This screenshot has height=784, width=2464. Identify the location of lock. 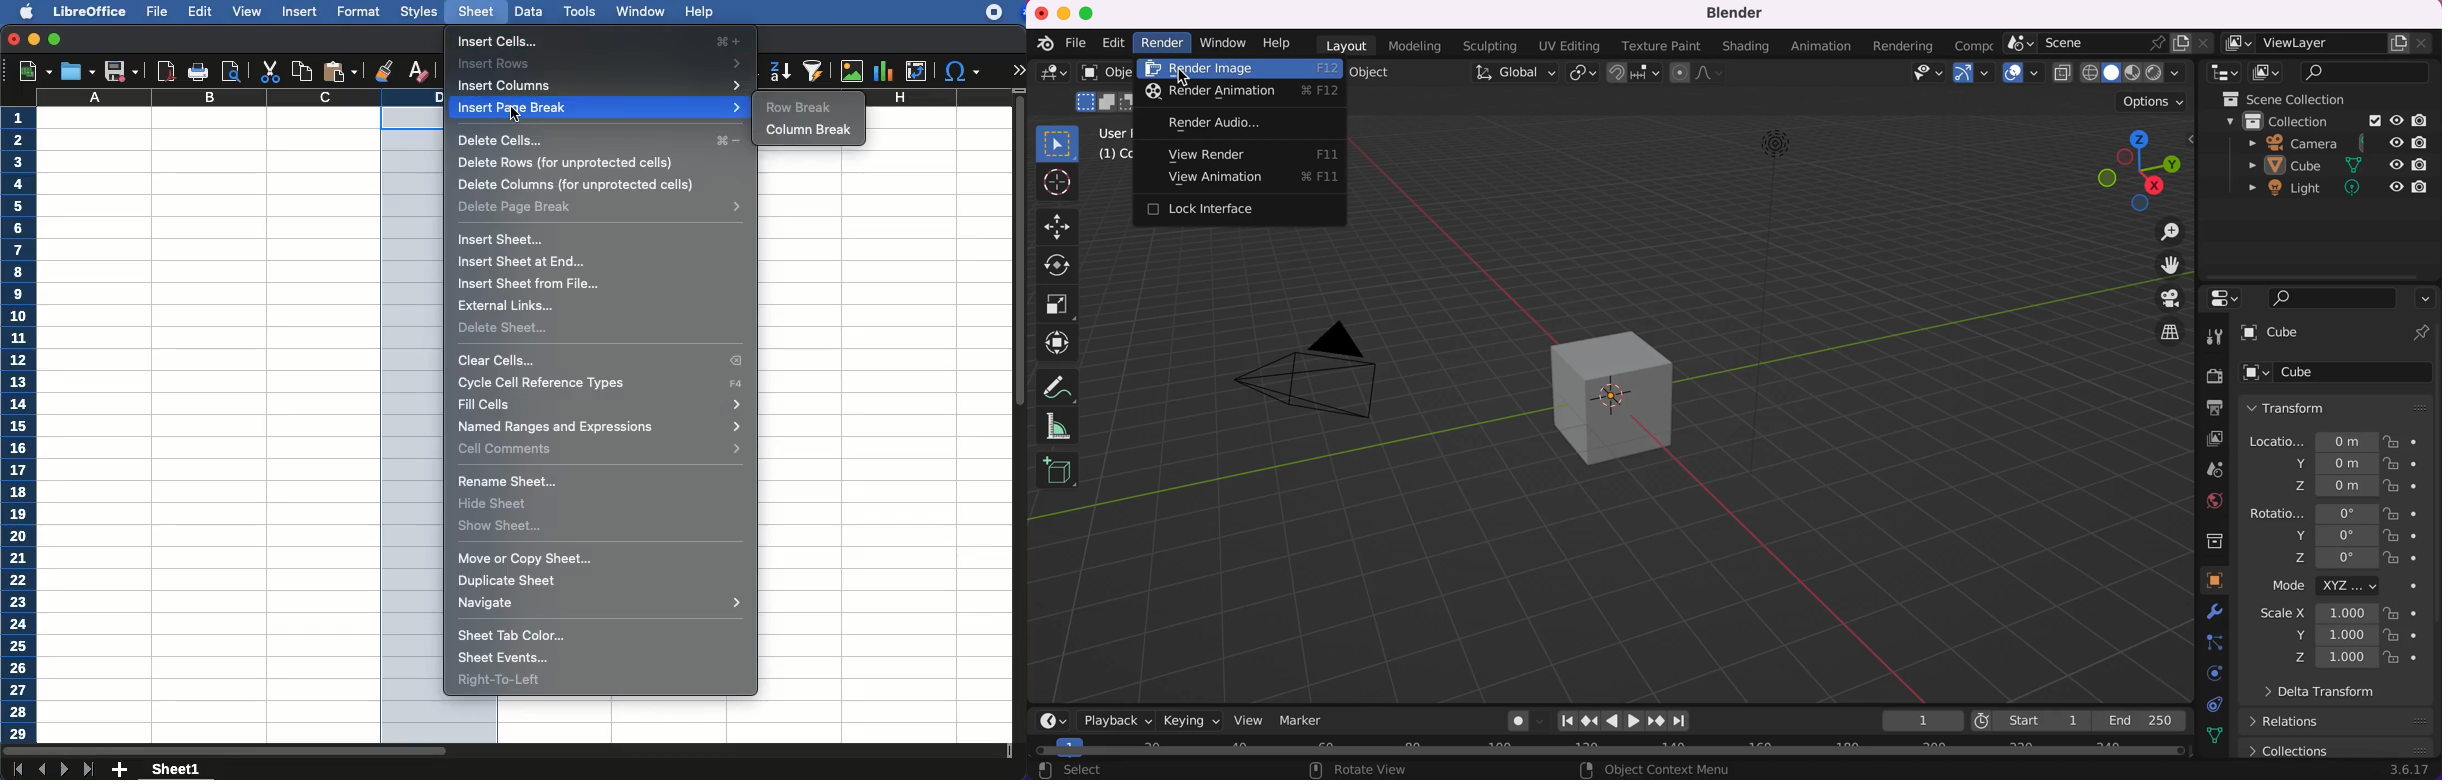
(2403, 660).